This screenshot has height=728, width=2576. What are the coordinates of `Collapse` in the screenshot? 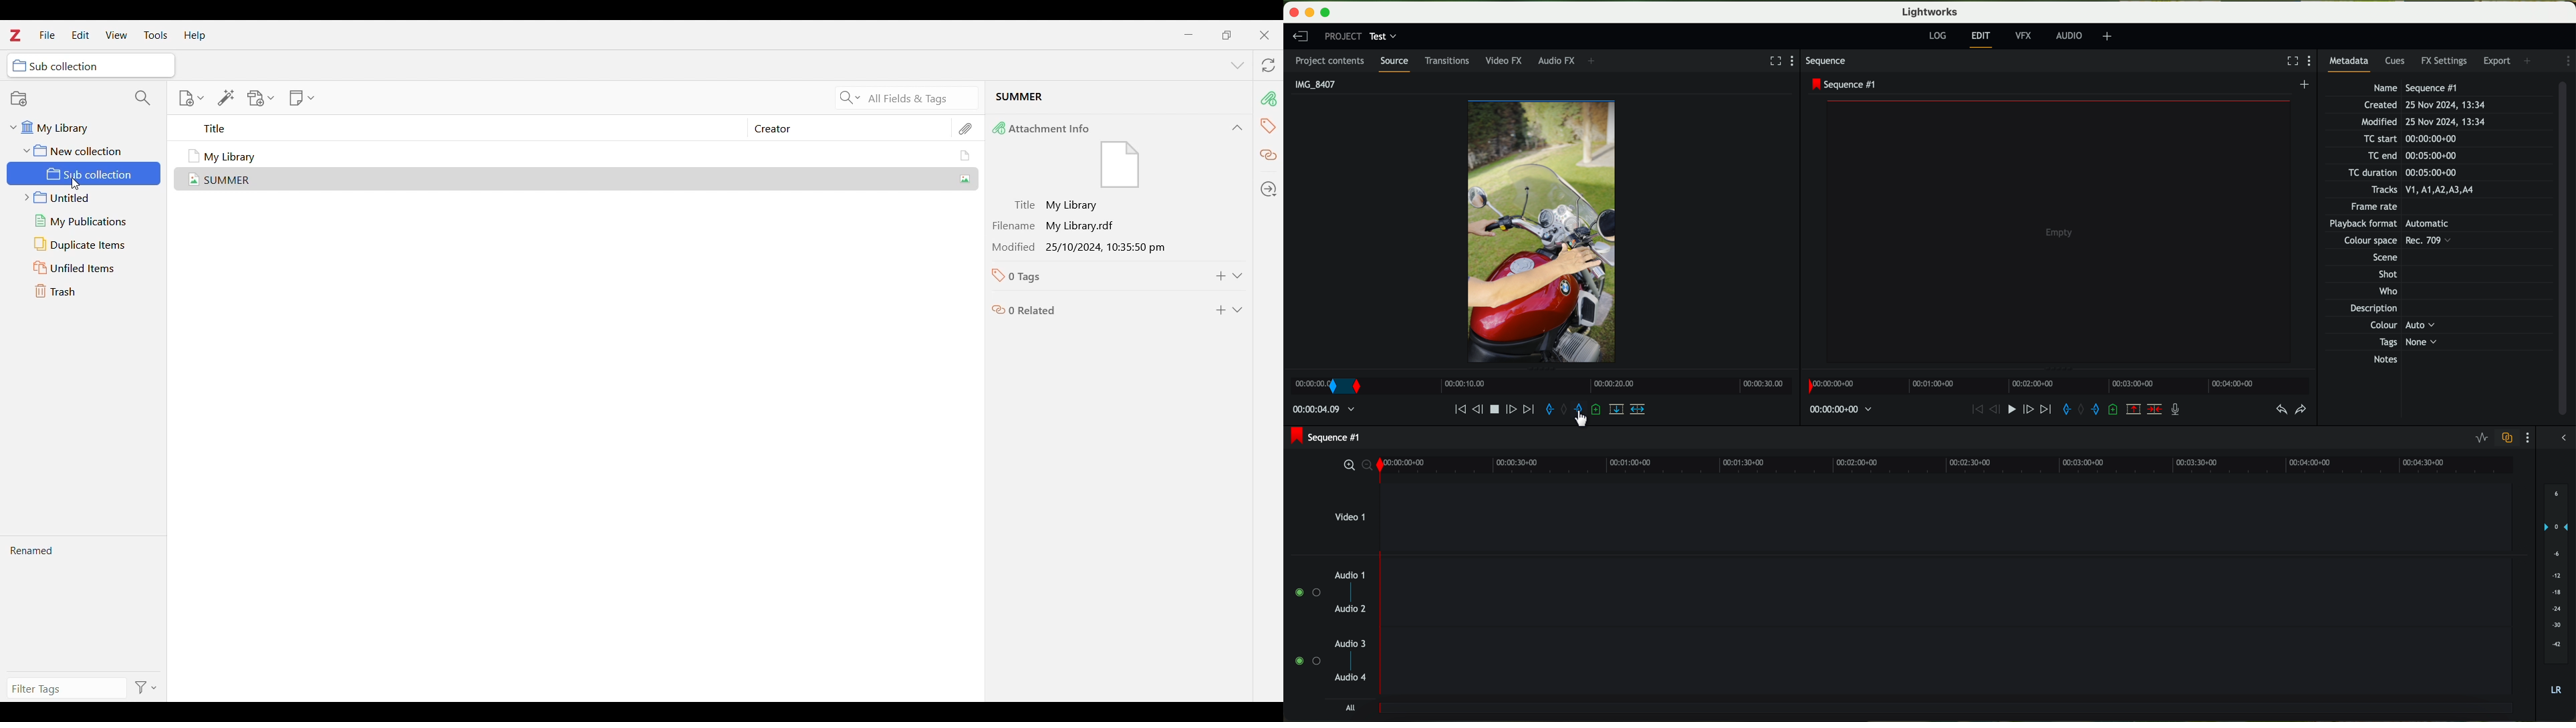 It's located at (1237, 128).